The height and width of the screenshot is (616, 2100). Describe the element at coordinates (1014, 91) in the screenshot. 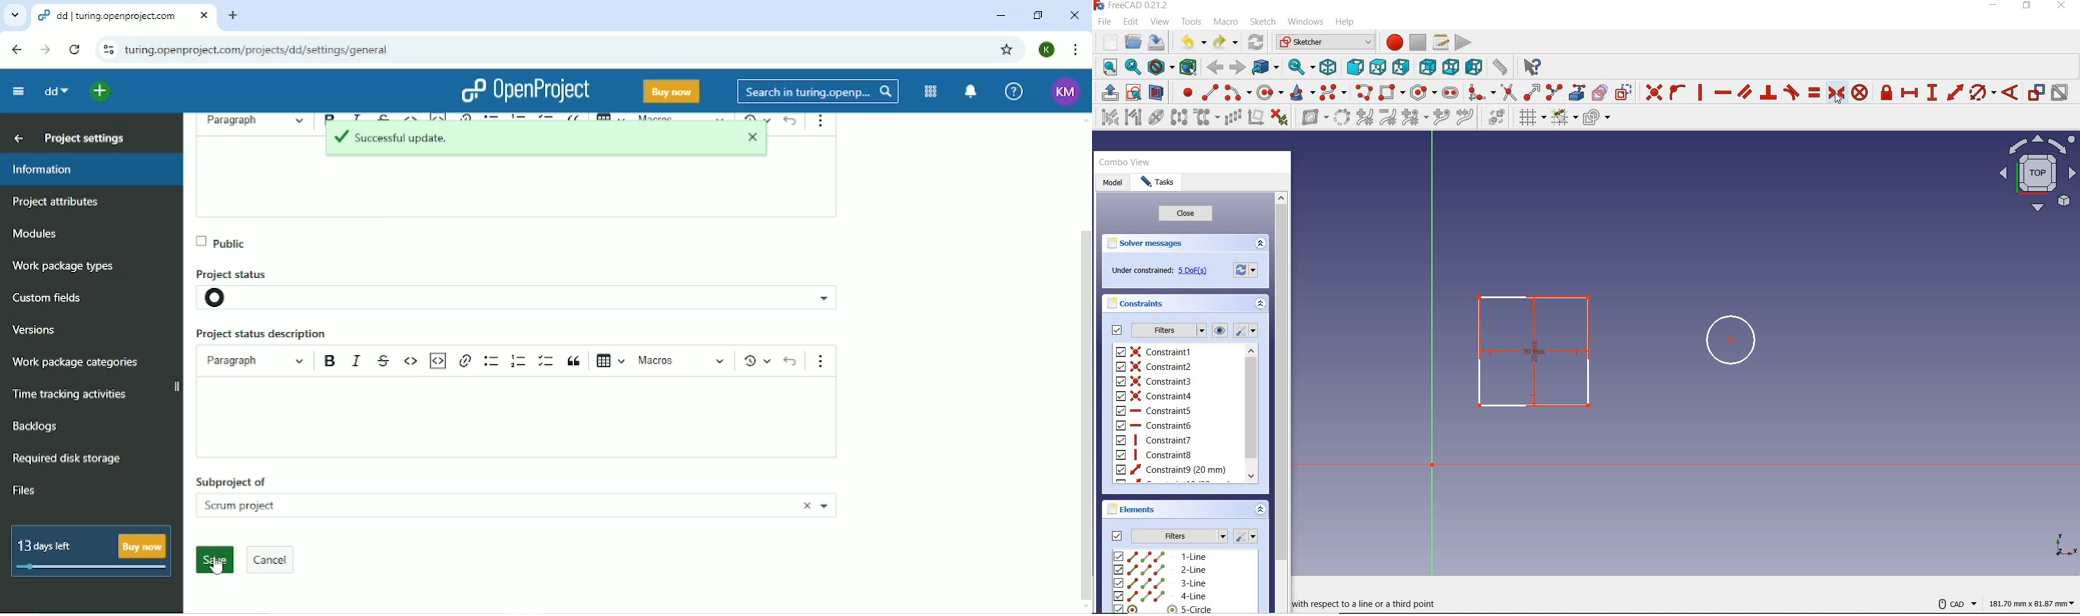

I see `Help` at that location.